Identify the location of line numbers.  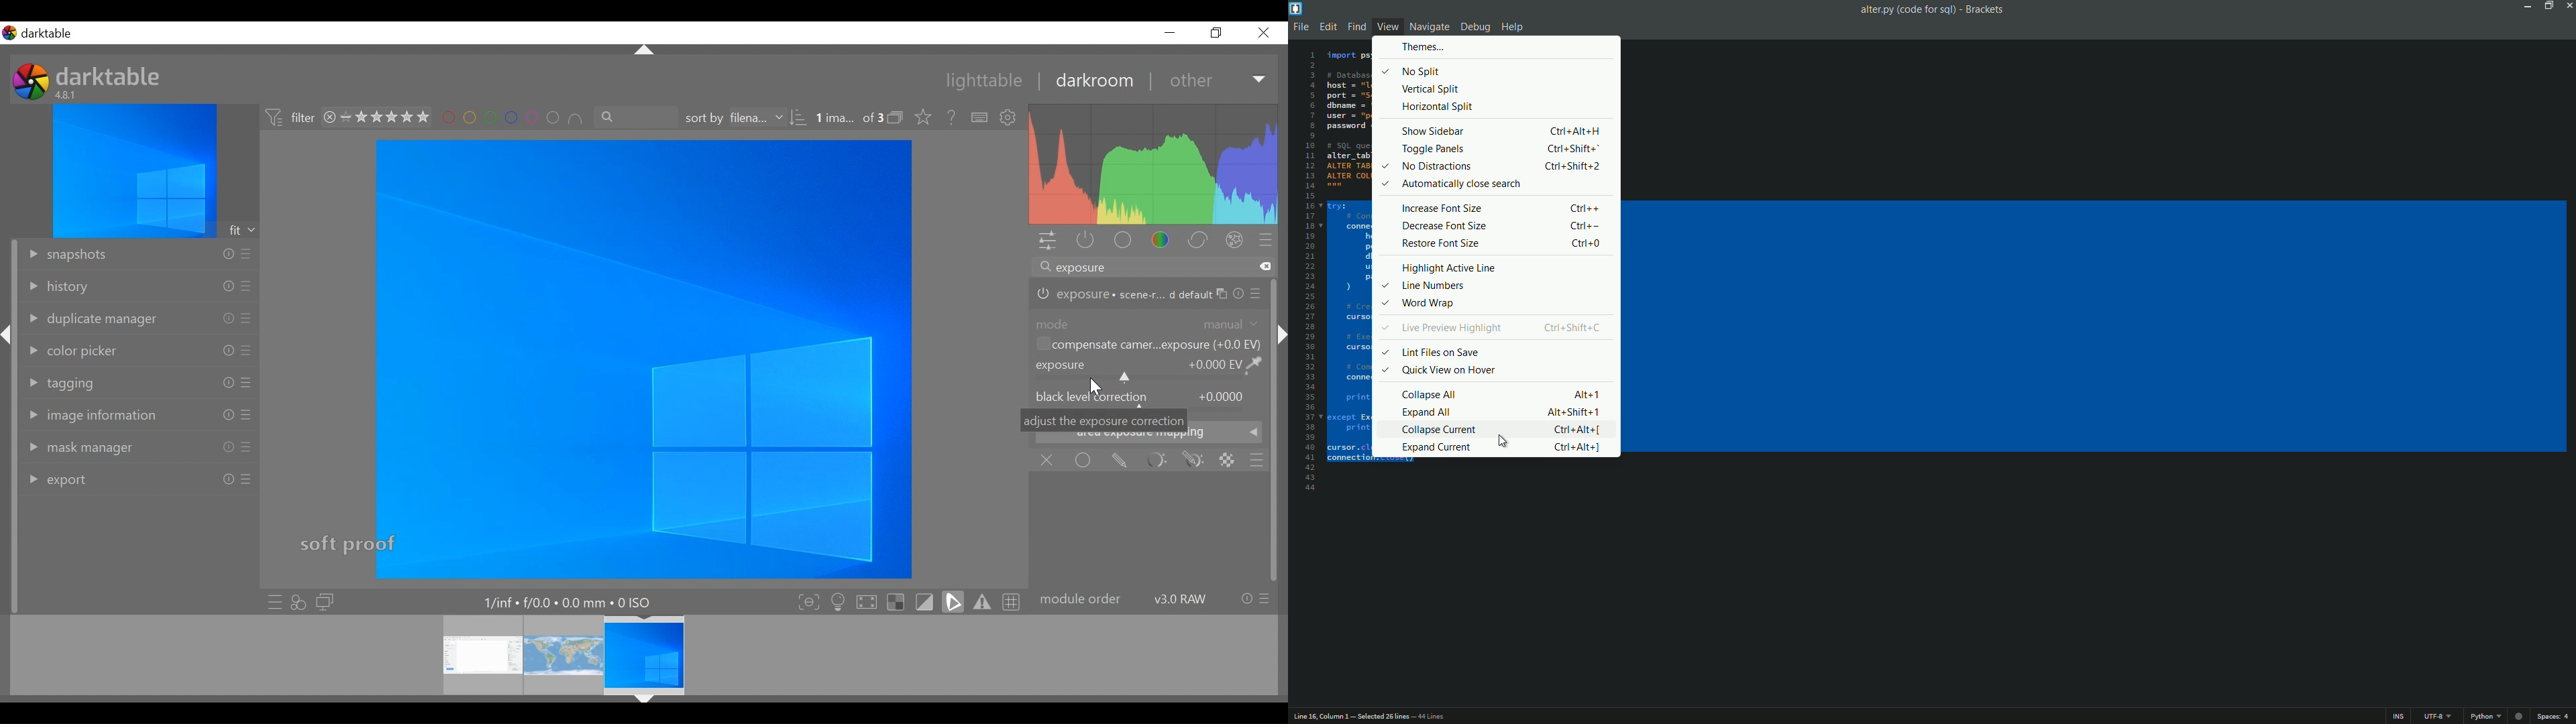
(1307, 270).